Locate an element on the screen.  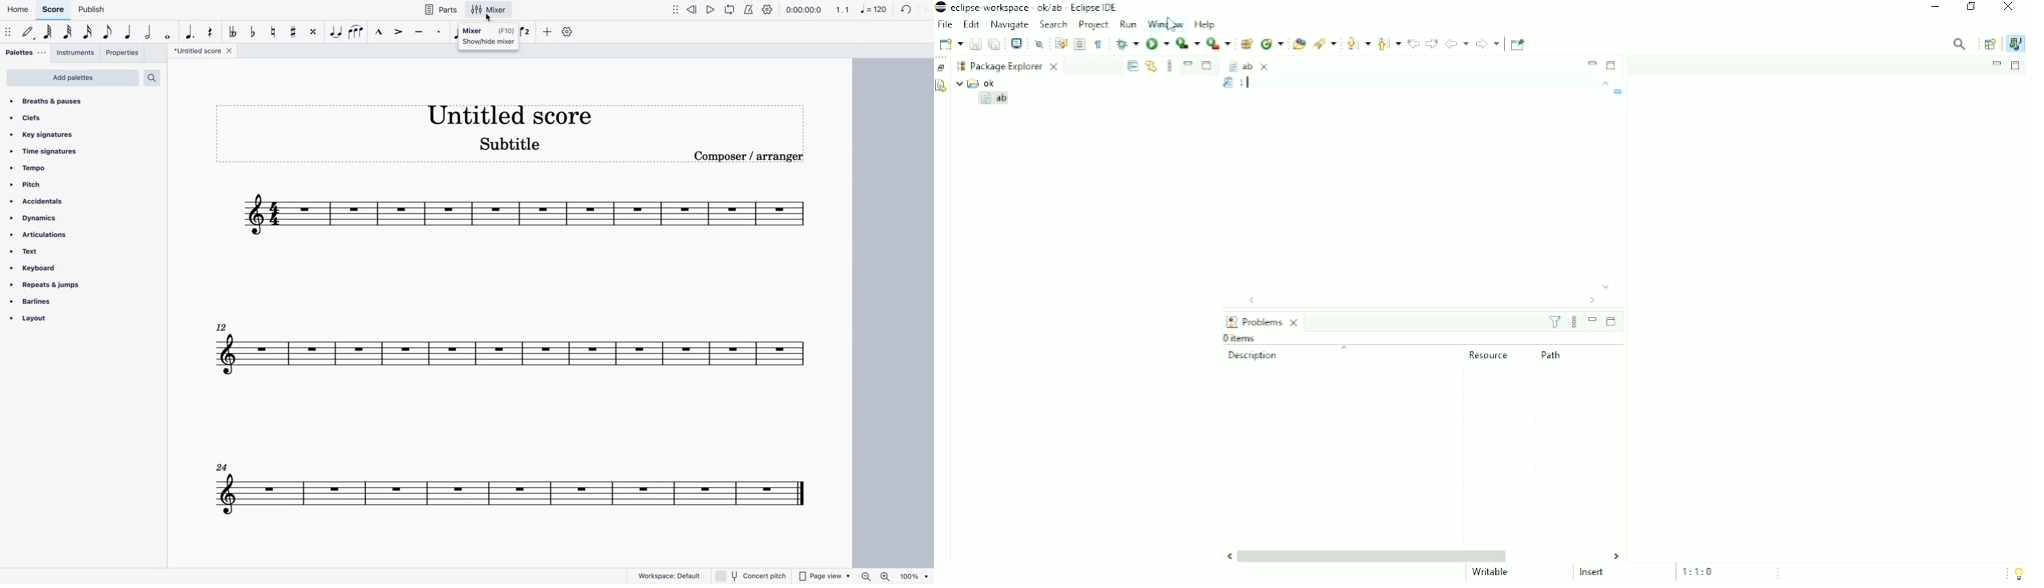
forward is located at coordinates (923, 11).